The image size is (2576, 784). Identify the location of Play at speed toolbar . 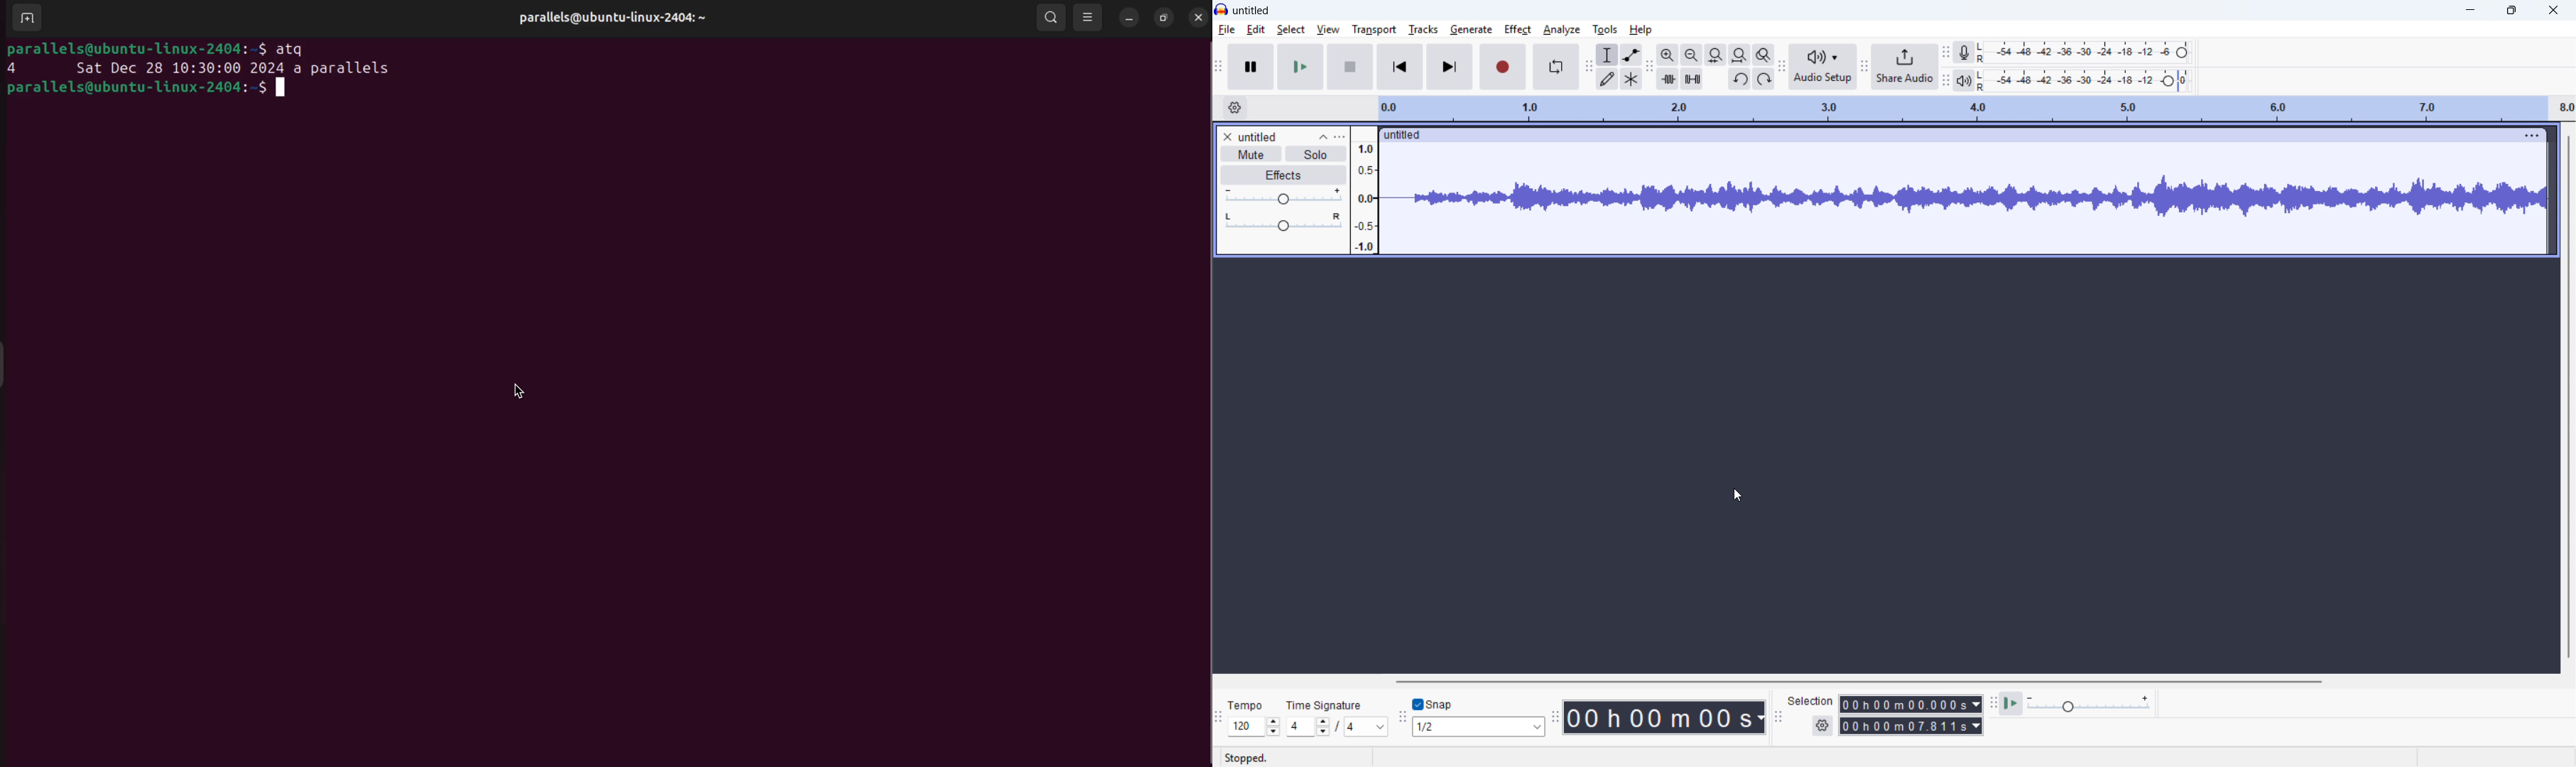
(1991, 703).